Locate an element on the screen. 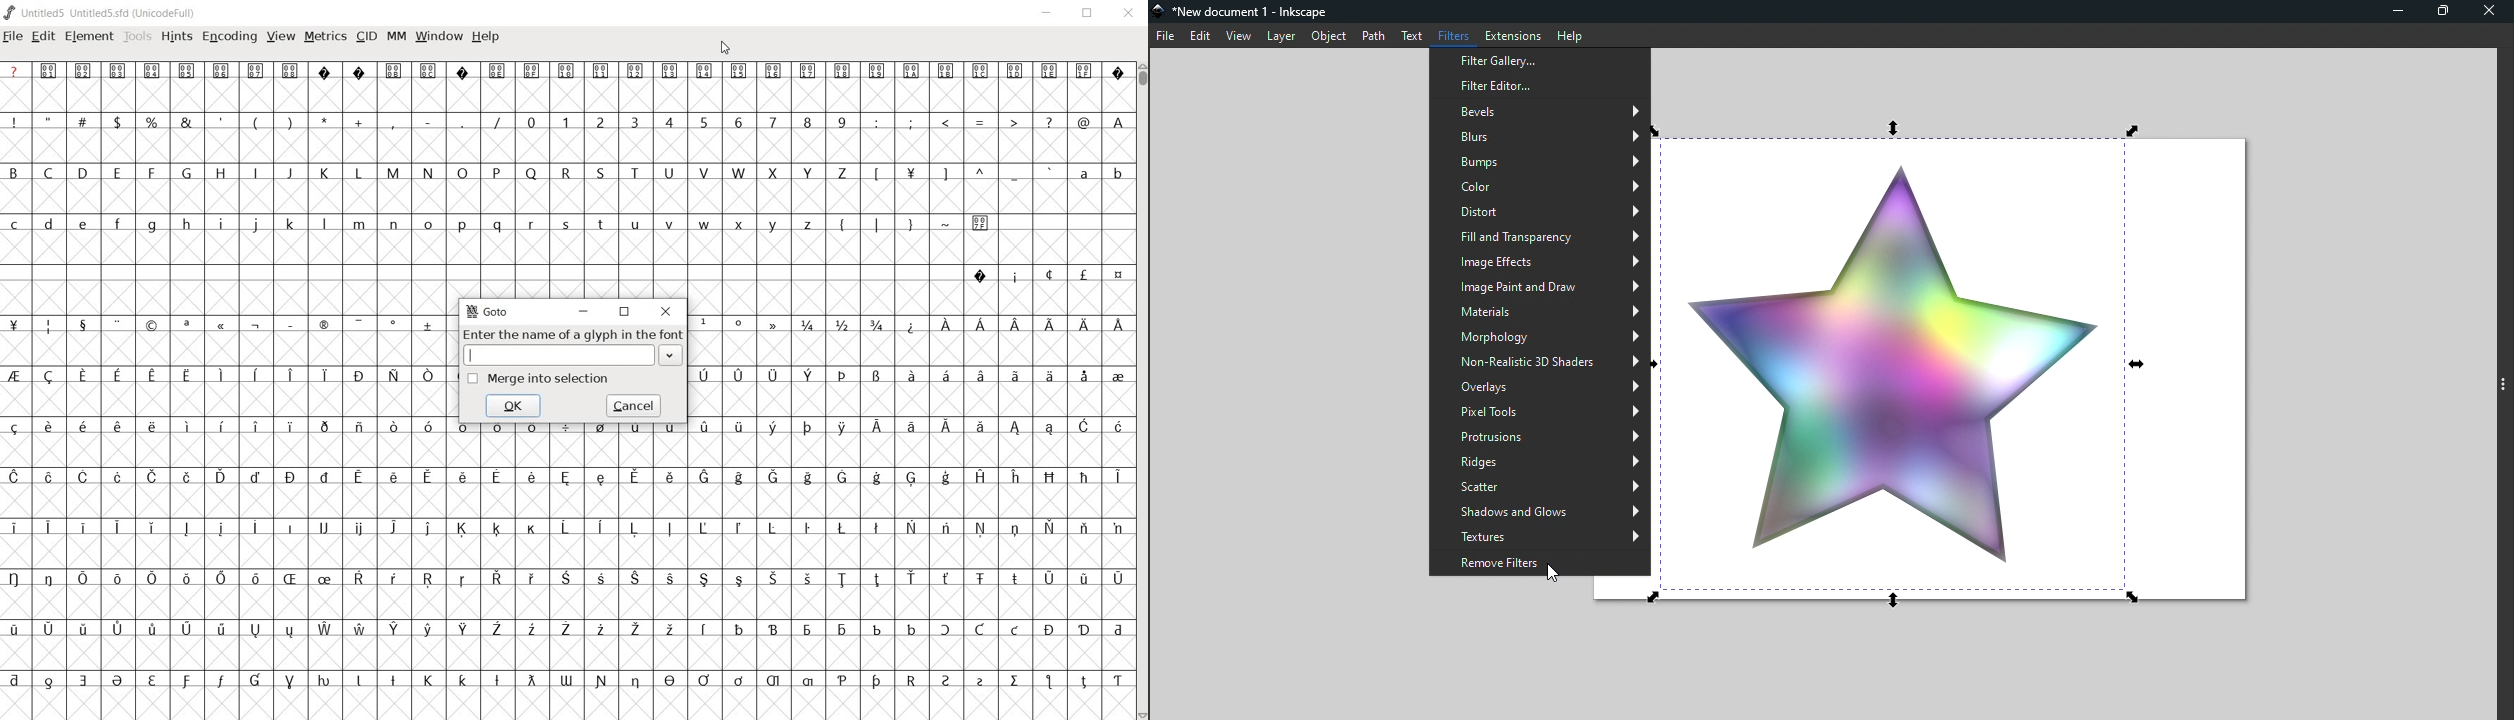 This screenshot has width=2520, height=728. Symbol is located at coordinates (982, 222).